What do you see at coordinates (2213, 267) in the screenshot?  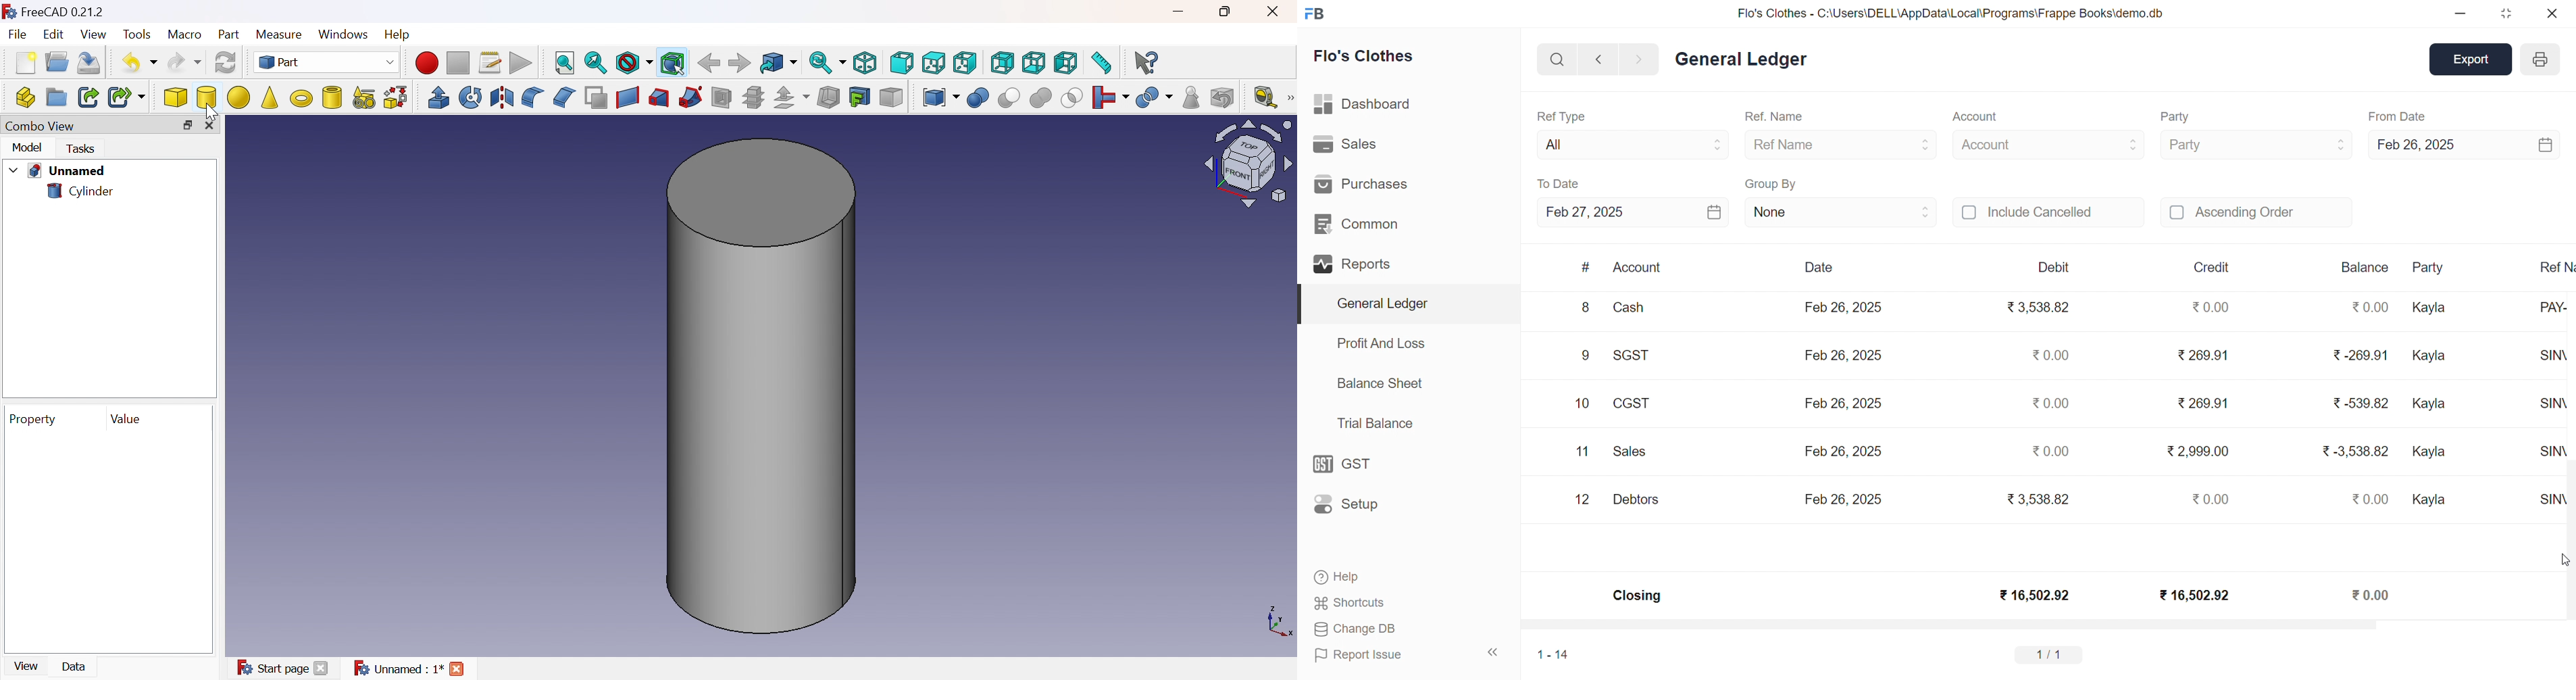 I see `Credit` at bounding box center [2213, 267].